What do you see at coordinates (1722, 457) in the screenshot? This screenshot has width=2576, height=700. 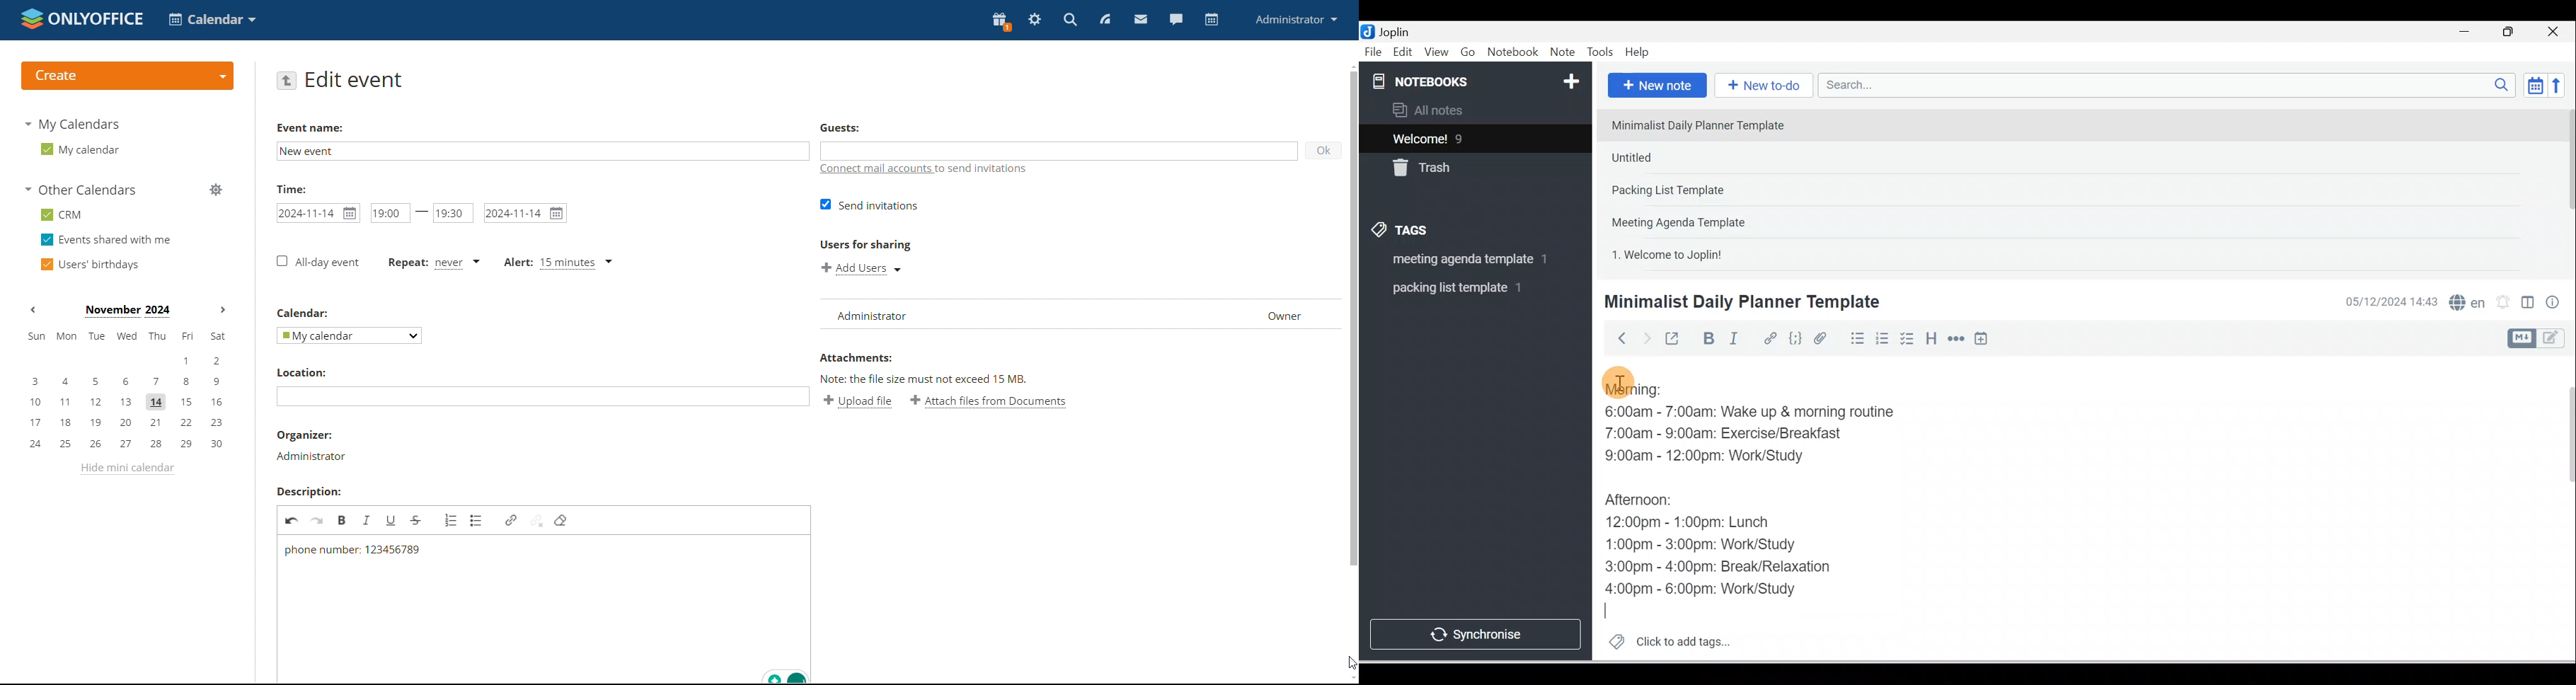 I see `9:00am - 12:00pm: Work/Study` at bounding box center [1722, 457].